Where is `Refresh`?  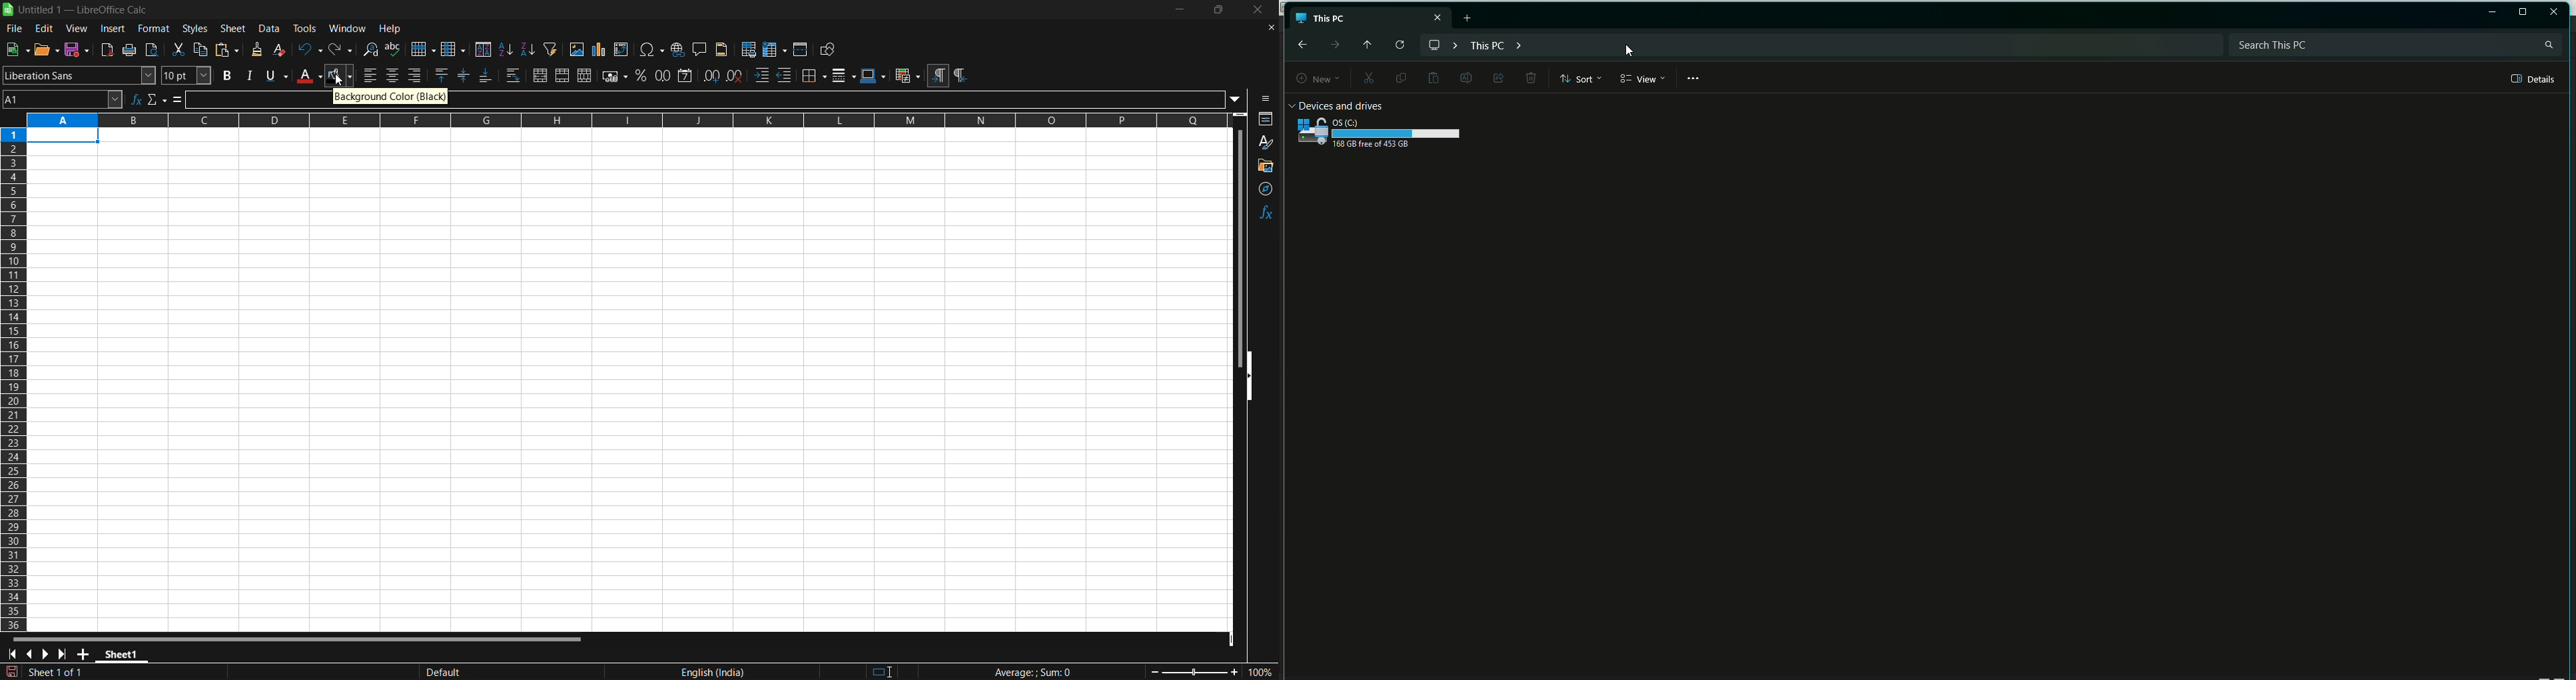
Refresh is located at coordinates (1398, 45).